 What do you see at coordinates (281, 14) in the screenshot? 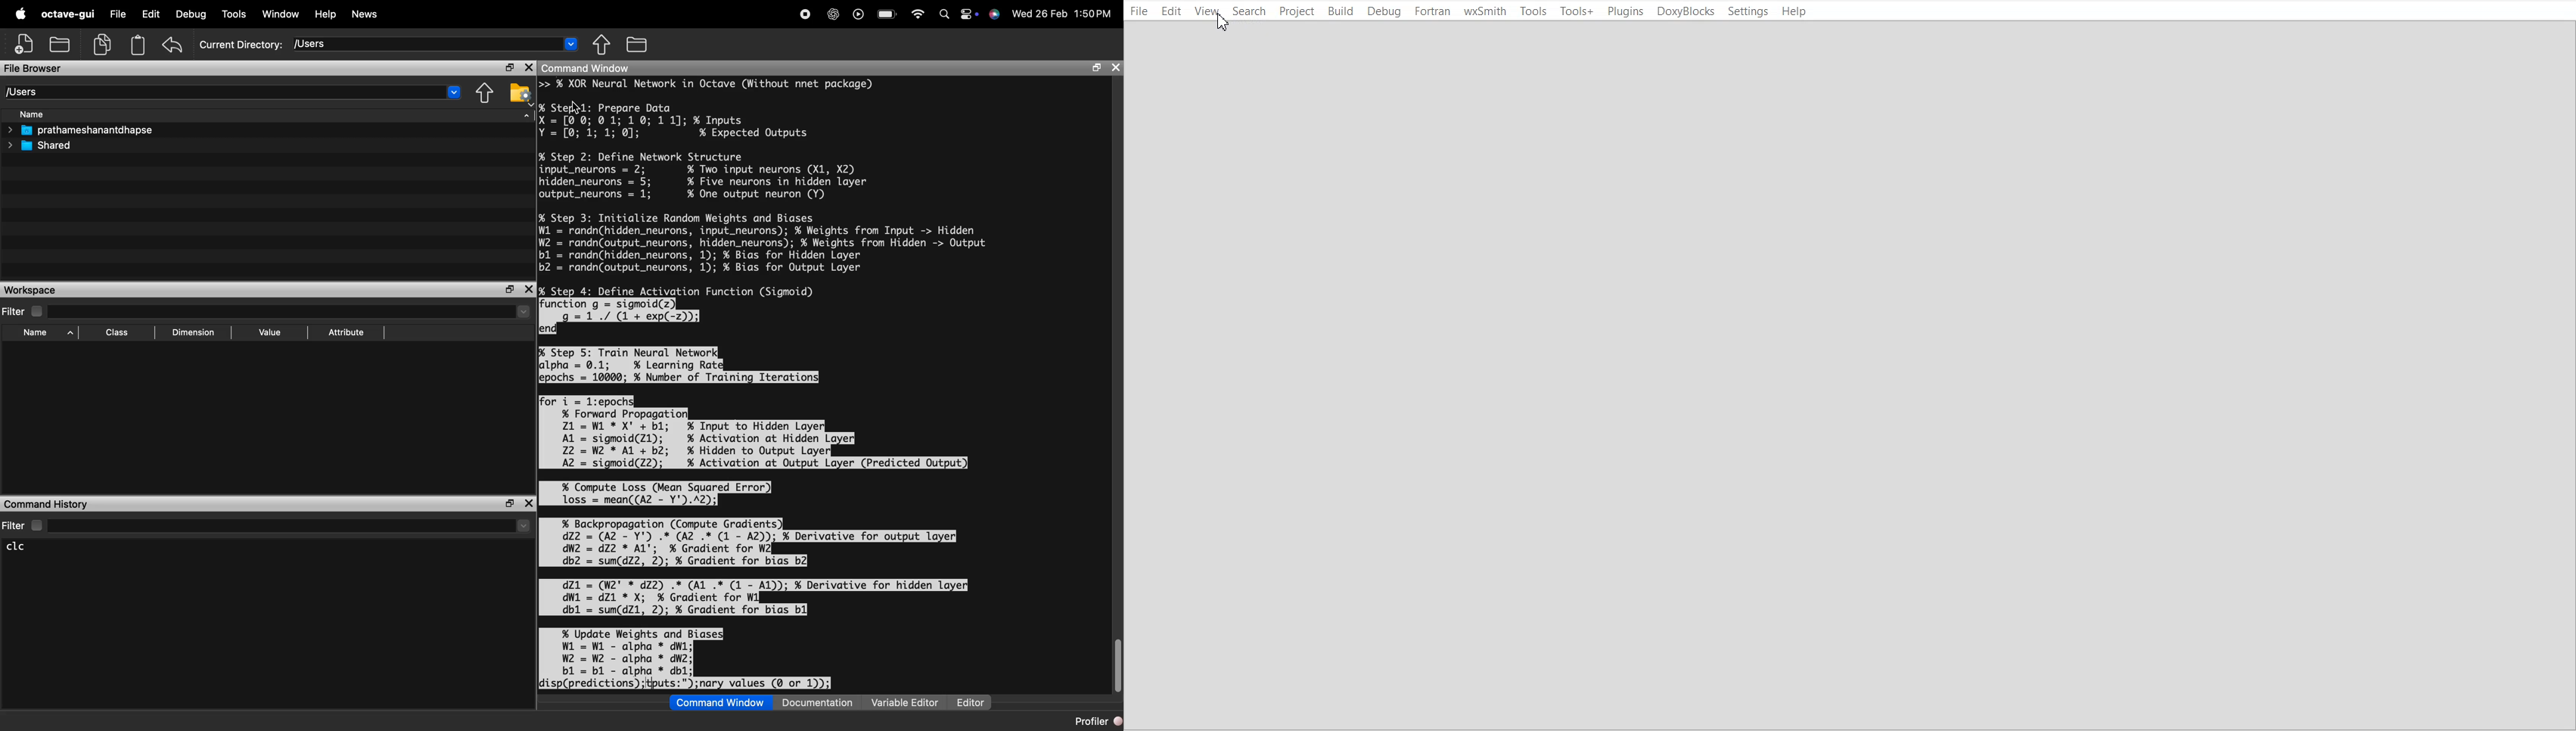
I see `Window` at bounding box center [281, 14].